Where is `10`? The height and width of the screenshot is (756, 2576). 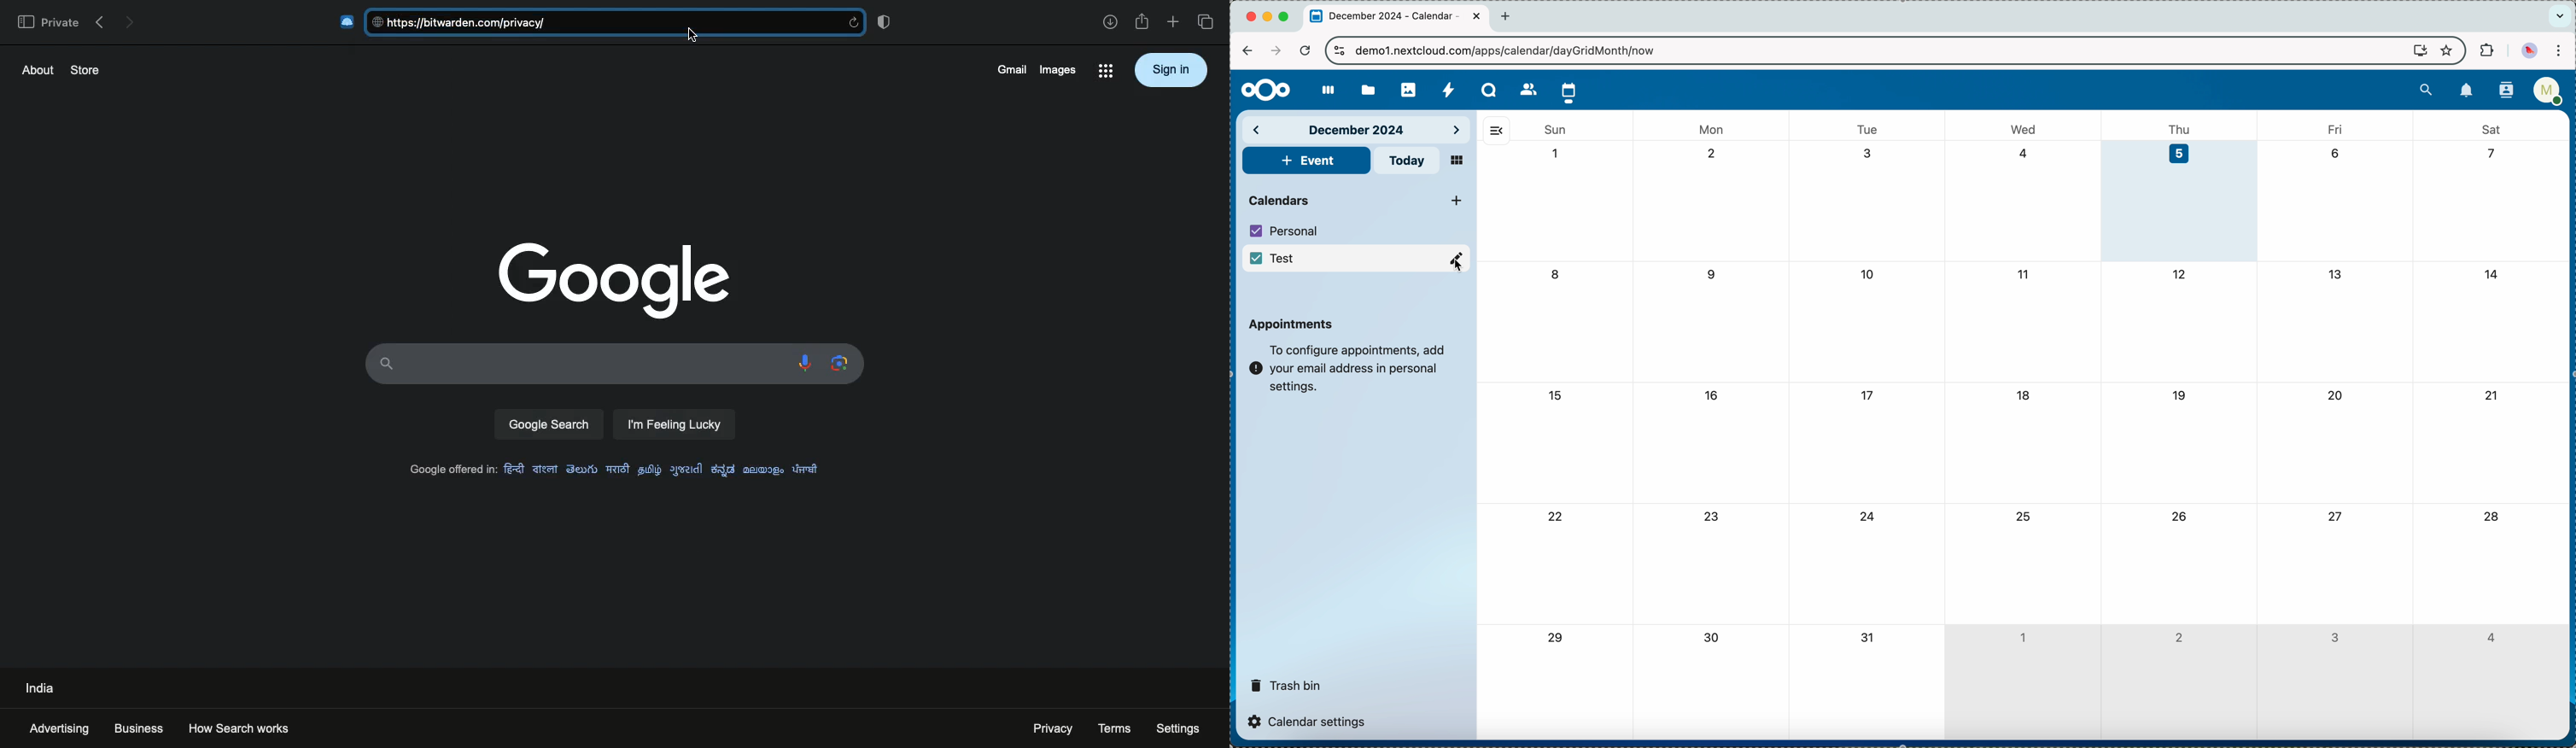 10 is located at coordinates (1869, 276).